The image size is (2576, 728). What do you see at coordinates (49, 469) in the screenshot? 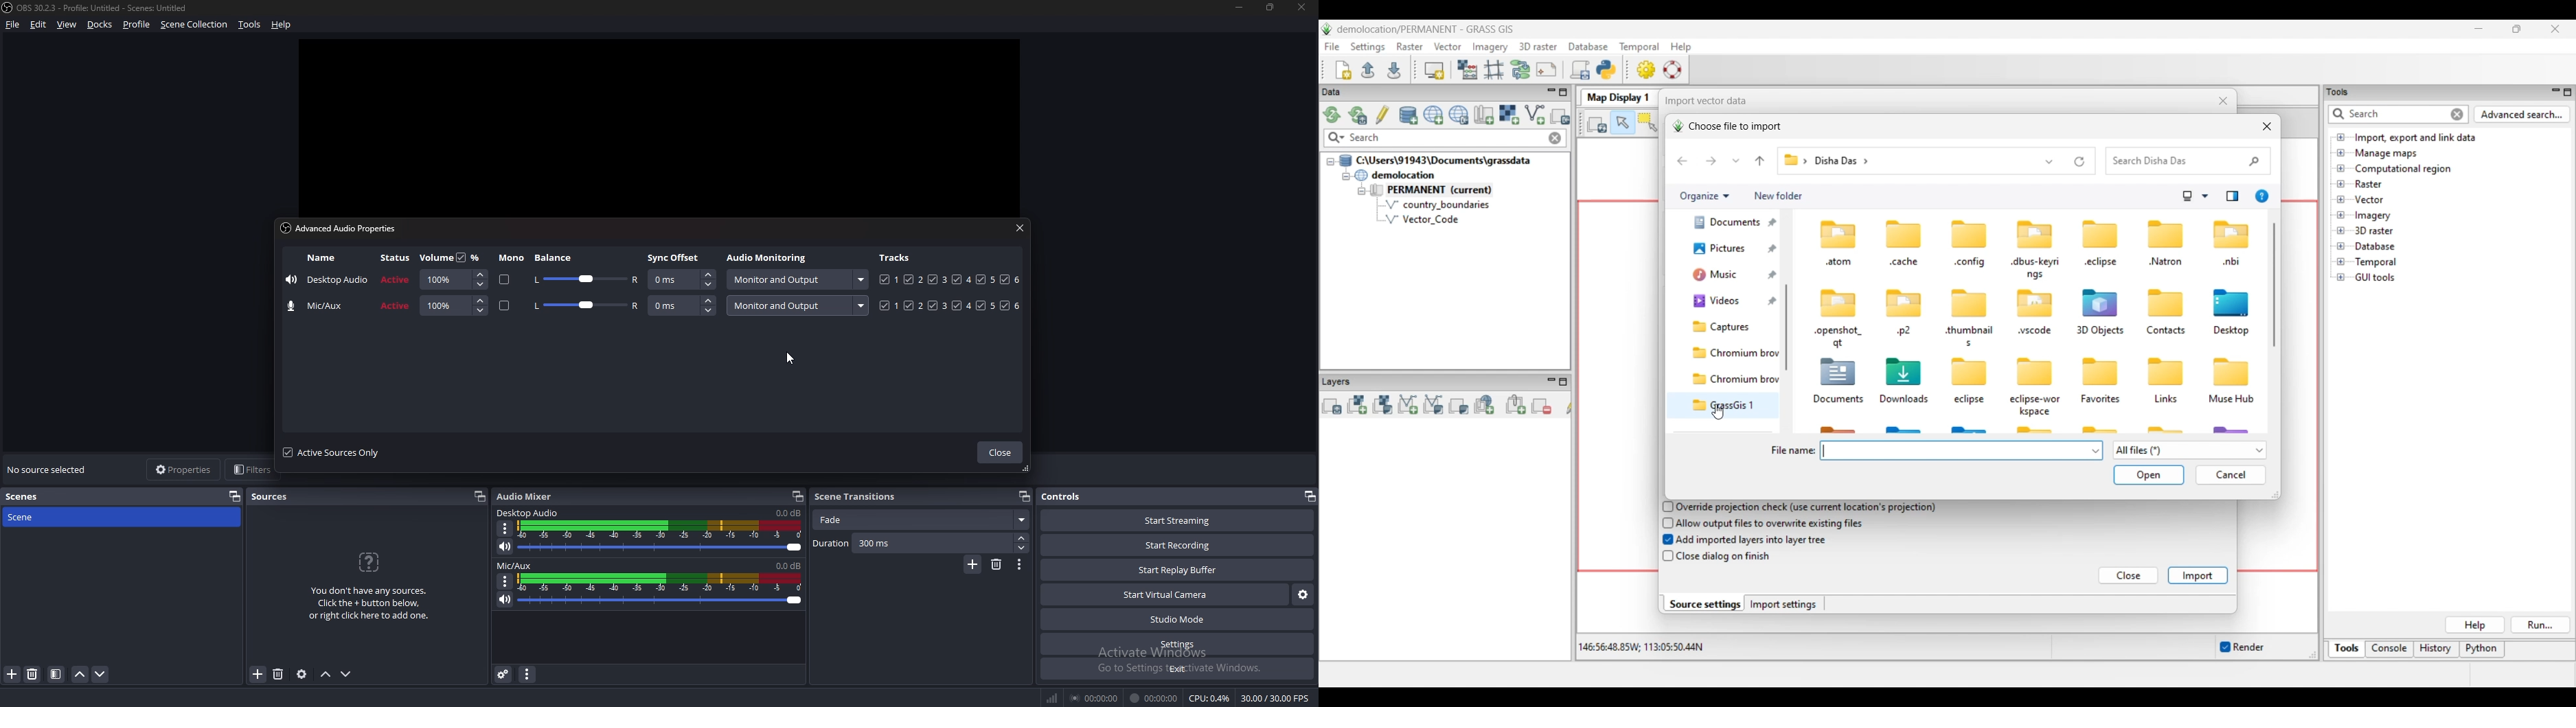
I see `no source selected` at bounding box center [49, 469].